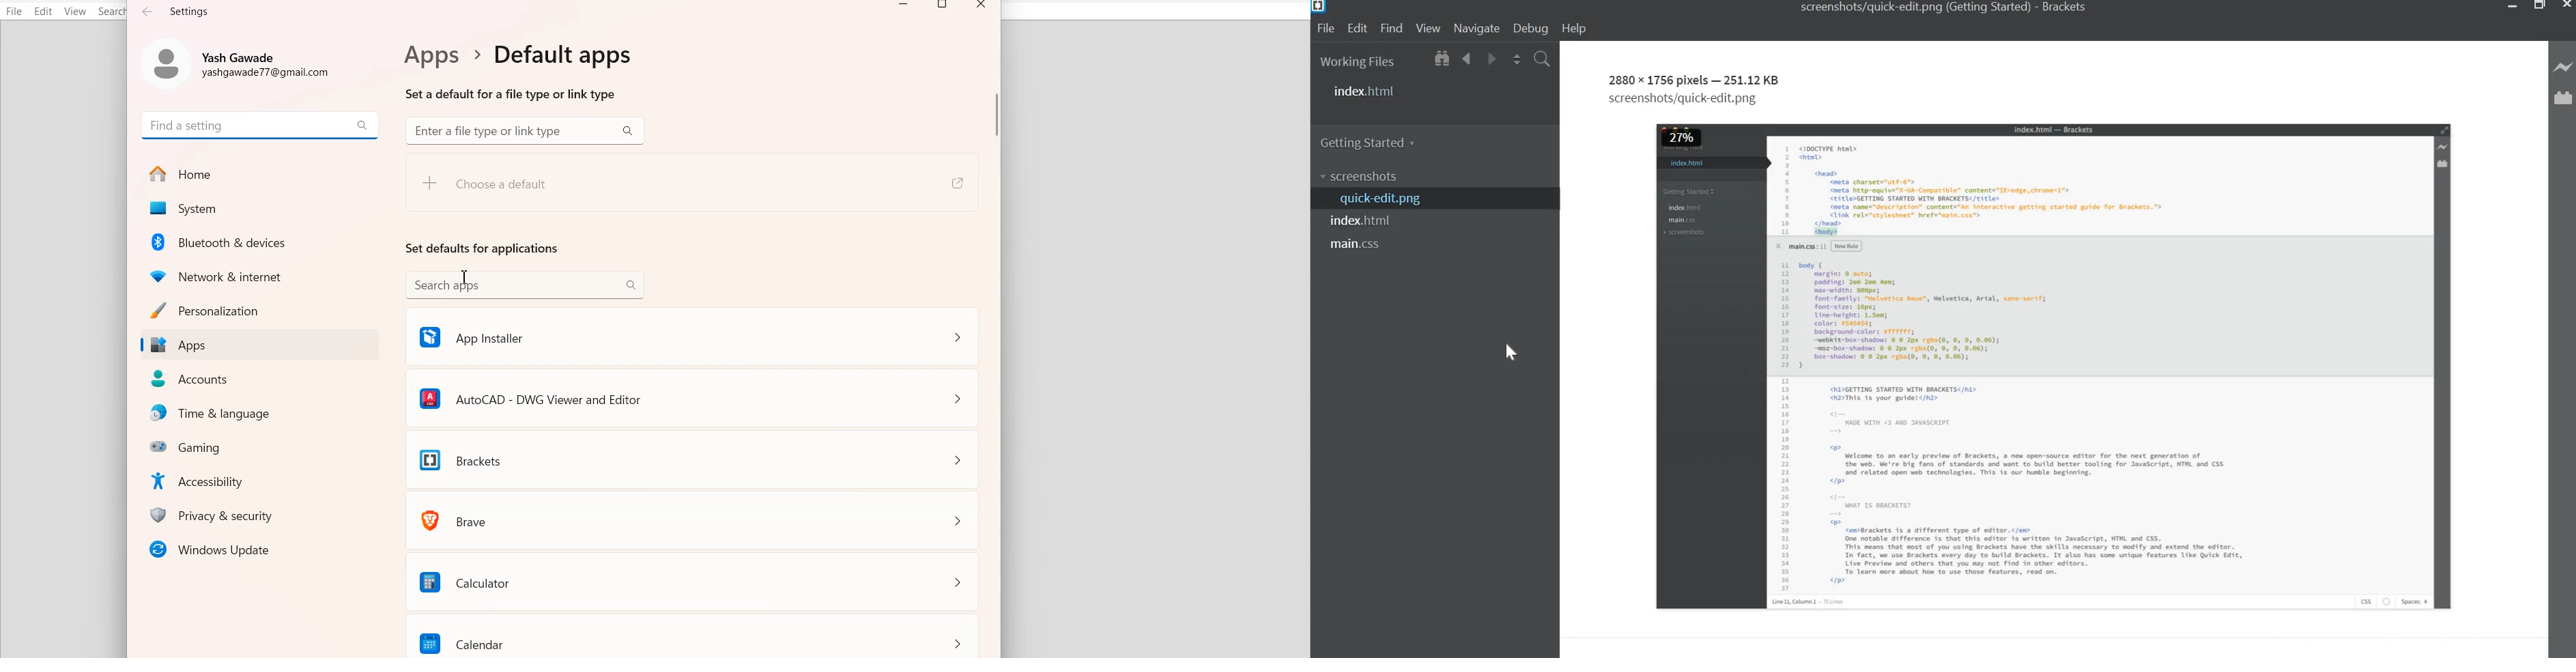  What do you see at coordinates (263, 480) in the screenshot?
I see `Accessibility` at bounding box center [263, 480].